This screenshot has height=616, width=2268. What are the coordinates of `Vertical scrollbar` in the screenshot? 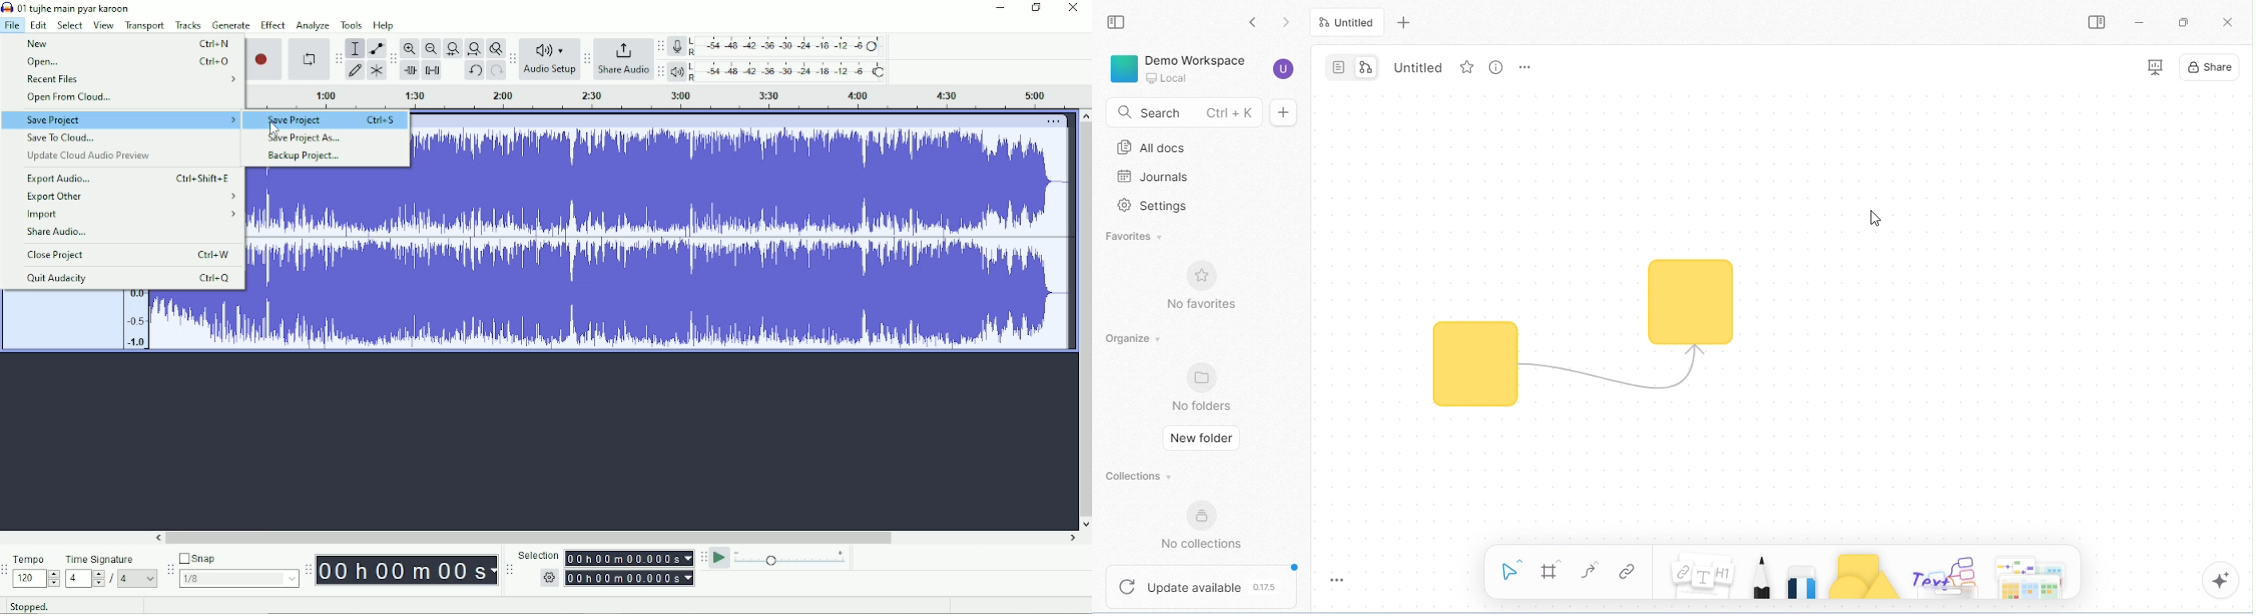 It's located at (1084, 320).